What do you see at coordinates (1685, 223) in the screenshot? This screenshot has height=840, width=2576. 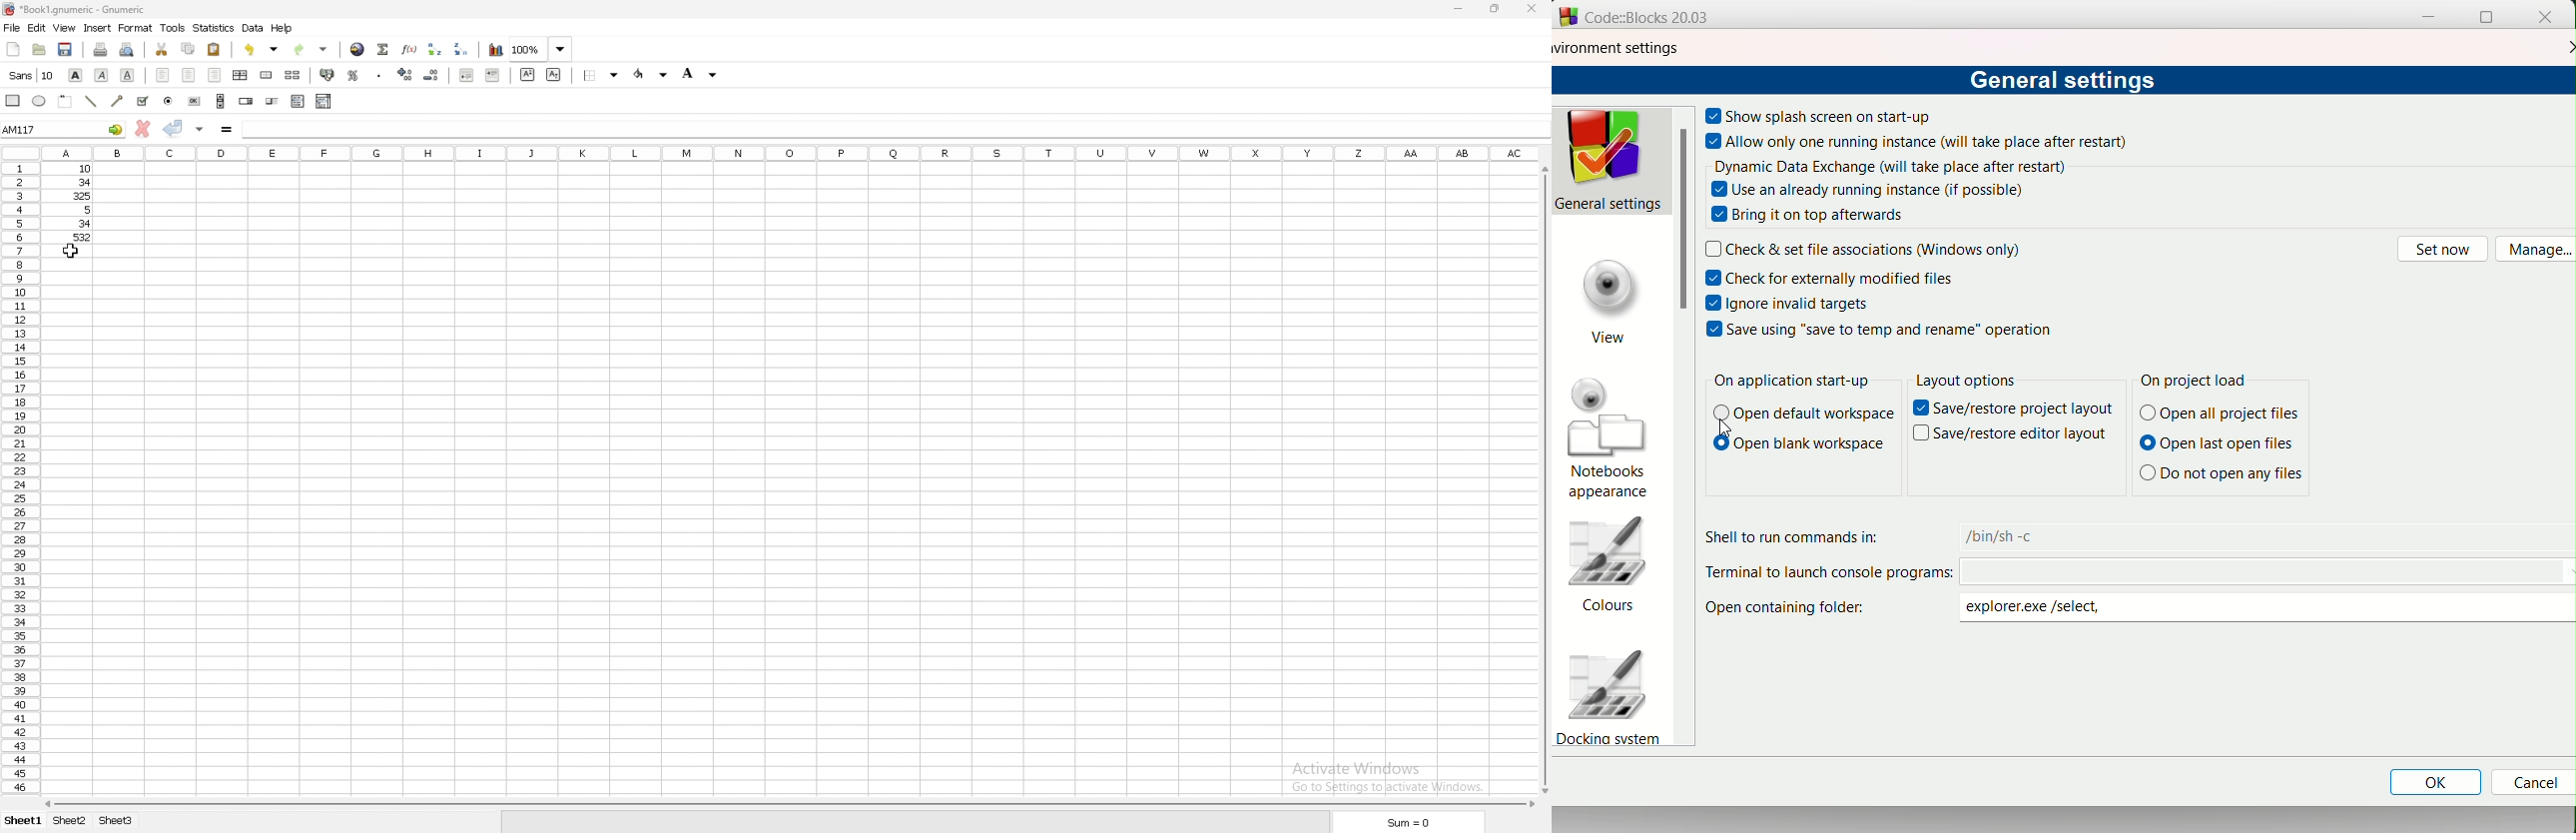 I see `scrollbar` at bounding box center [1685, 223].